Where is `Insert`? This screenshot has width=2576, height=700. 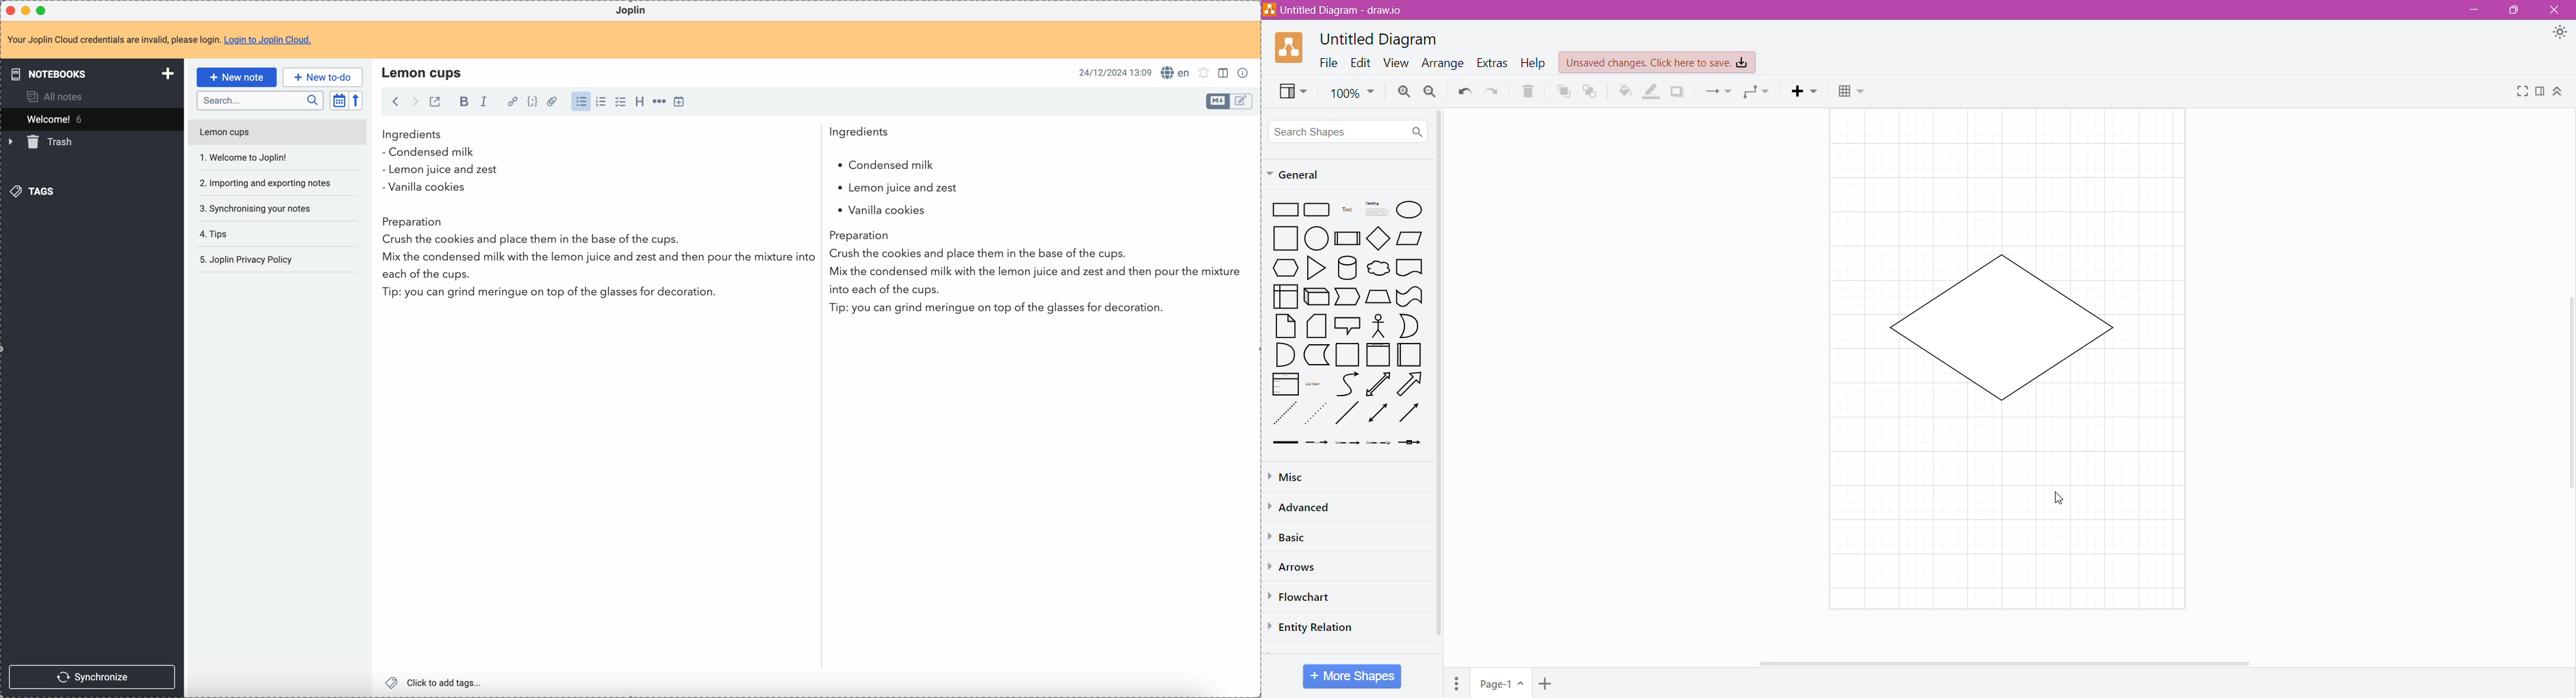
Insert is located at coordinates (1803, 91).